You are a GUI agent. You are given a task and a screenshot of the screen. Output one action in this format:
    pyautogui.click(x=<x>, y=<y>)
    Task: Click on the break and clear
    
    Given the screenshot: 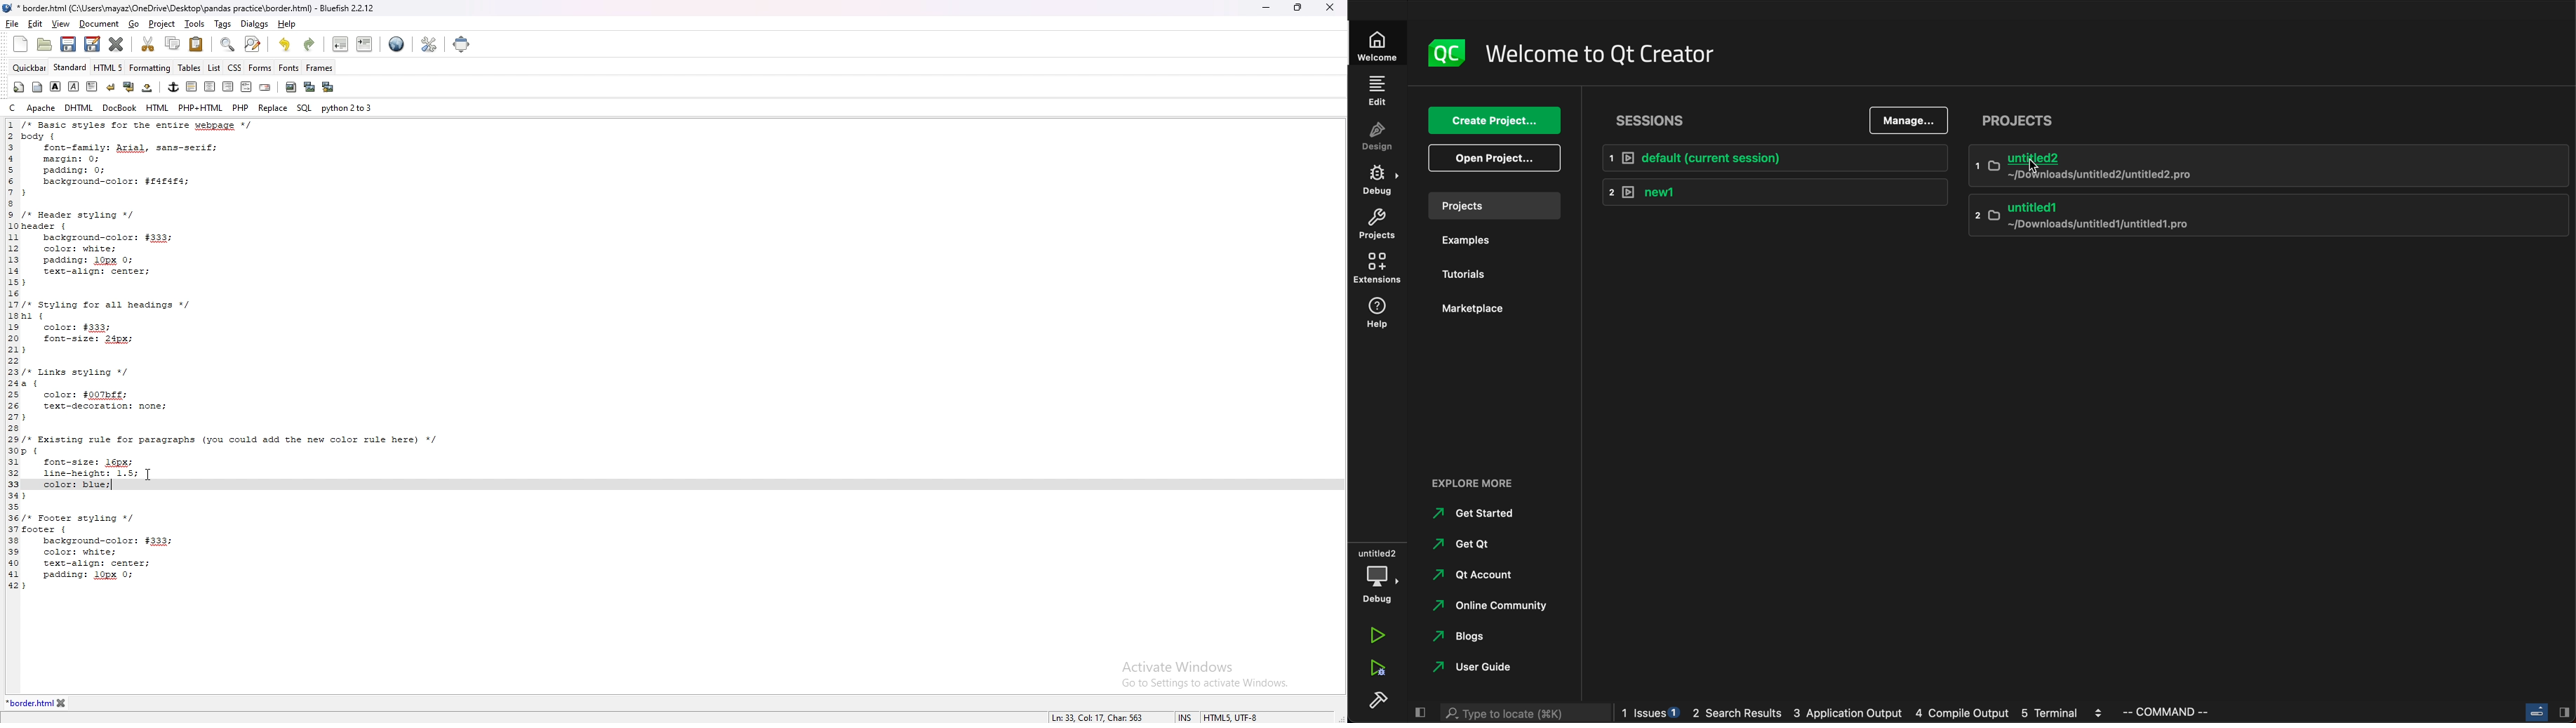 What is the action you would take?
    pyautogui.click(x=129, y=86)
    